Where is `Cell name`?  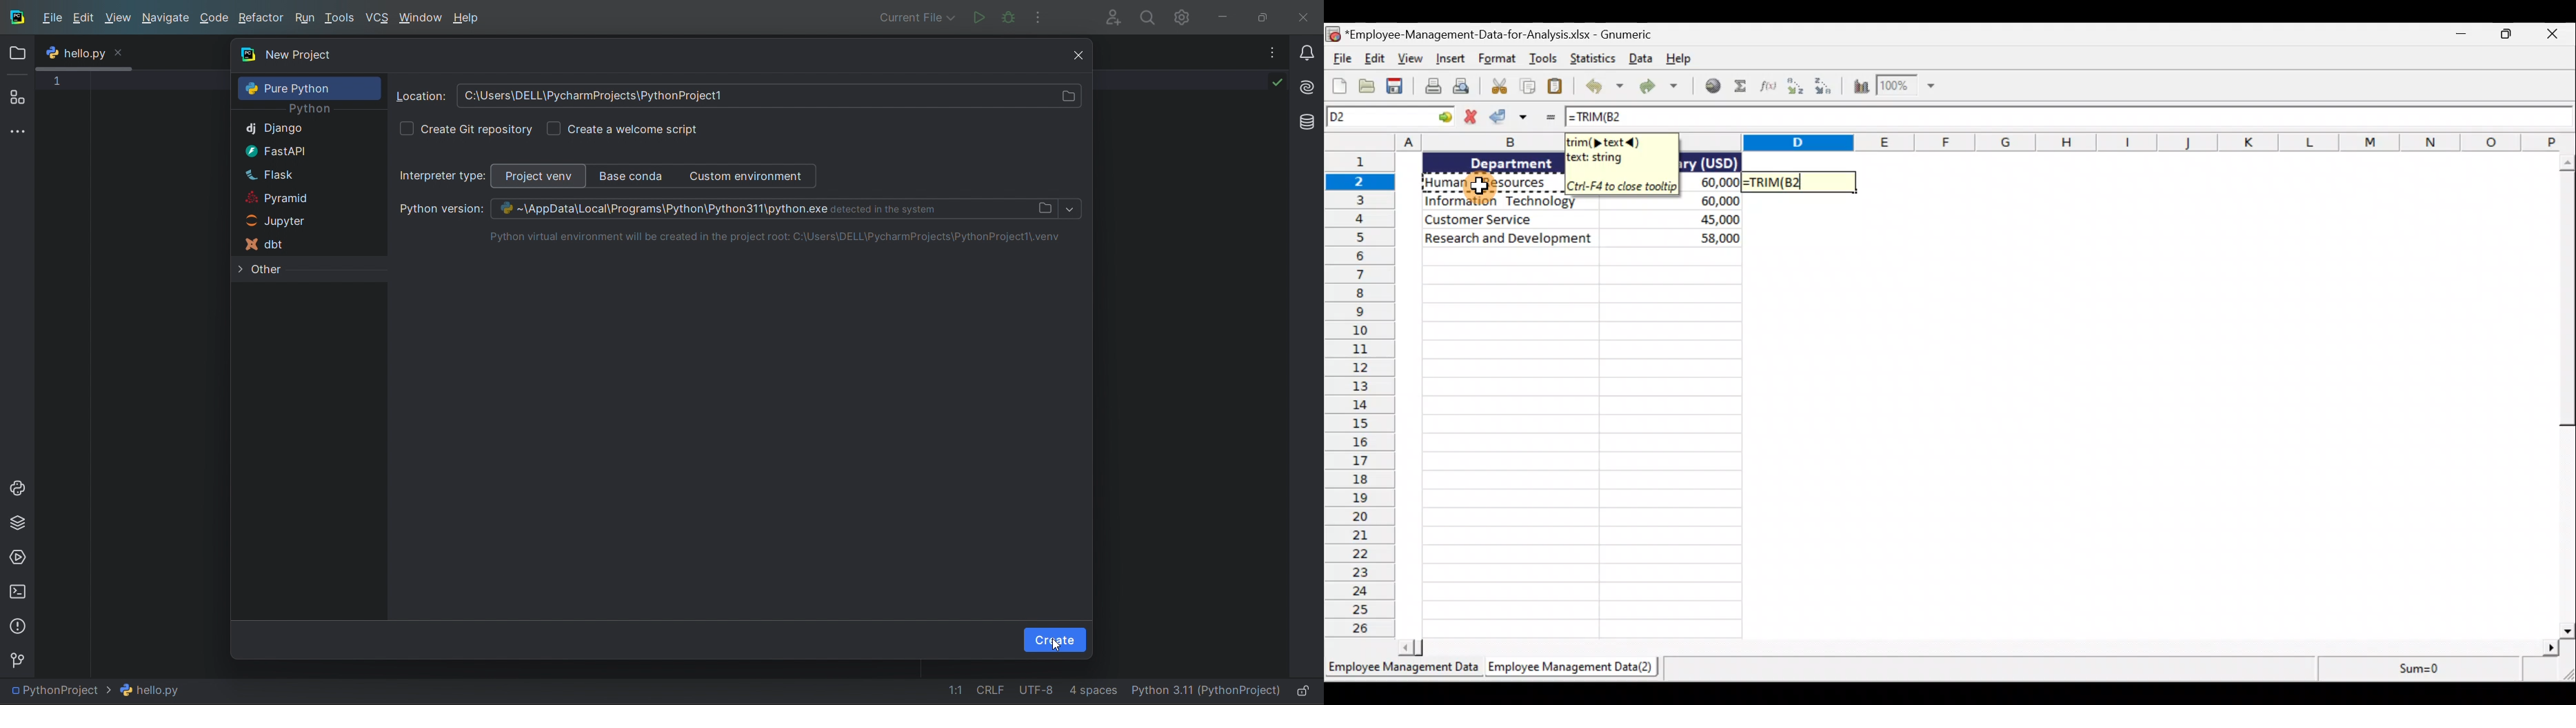
Cell name is located at coordinates (1391, 117).